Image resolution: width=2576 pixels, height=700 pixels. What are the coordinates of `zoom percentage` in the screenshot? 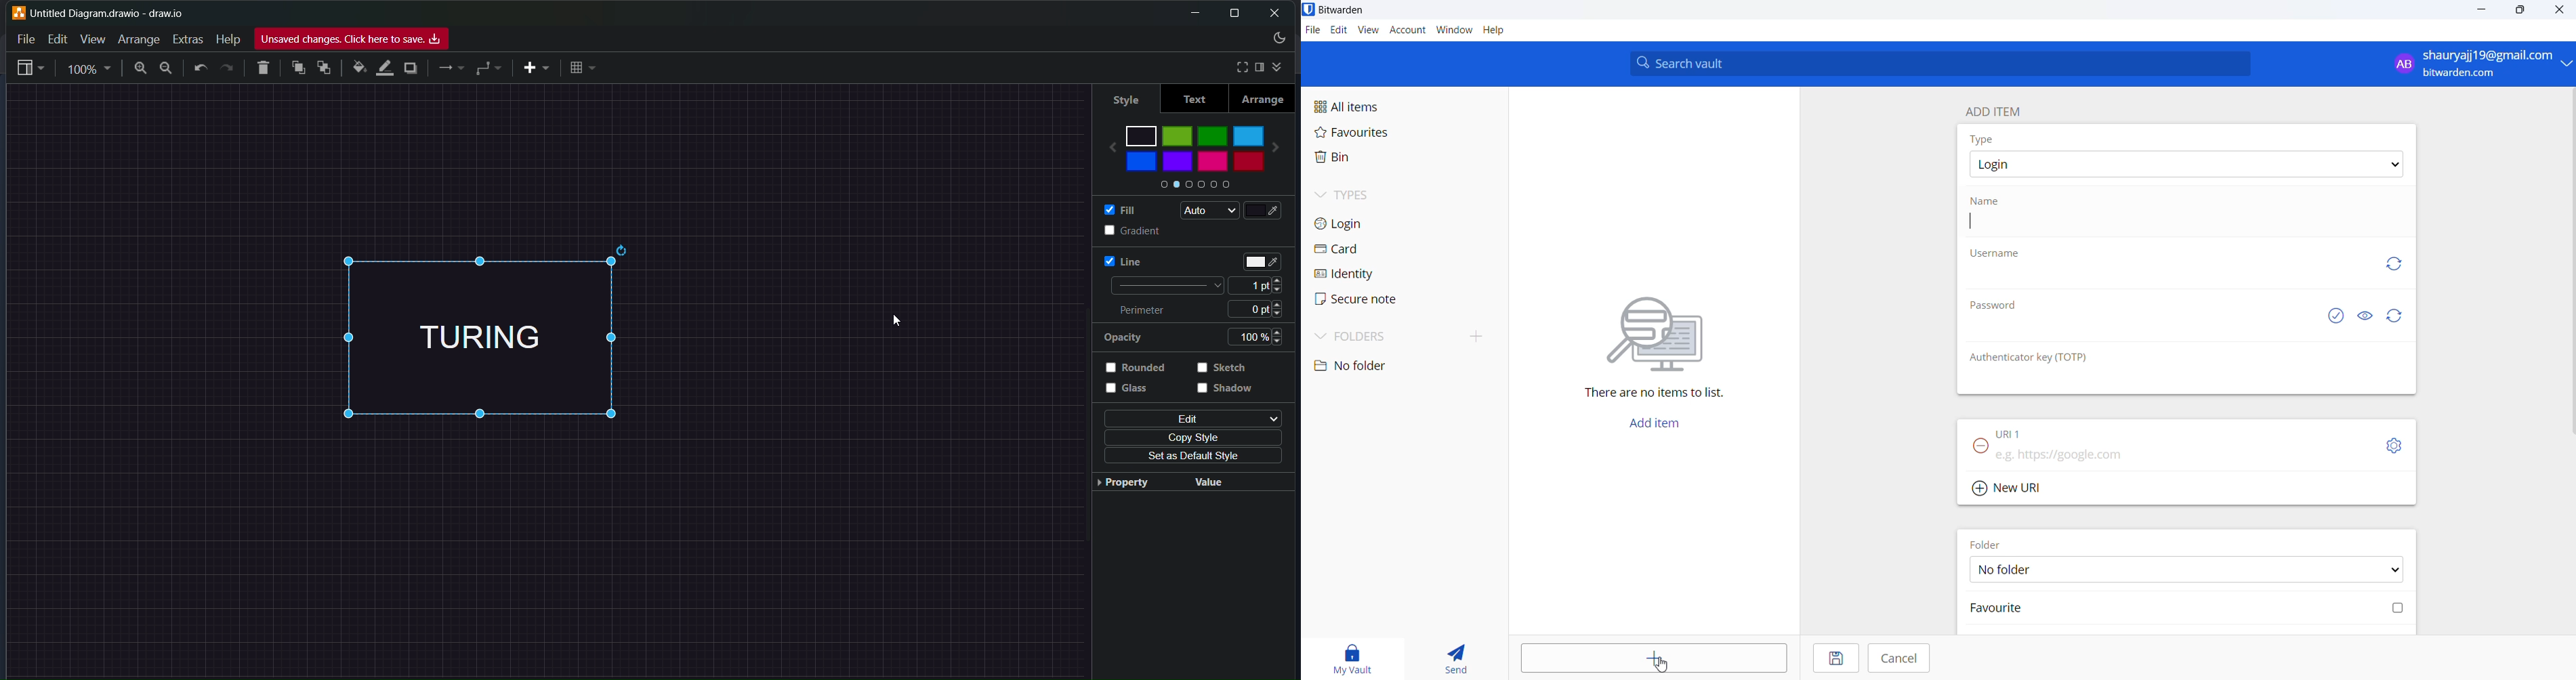 It's located at (91, 68).